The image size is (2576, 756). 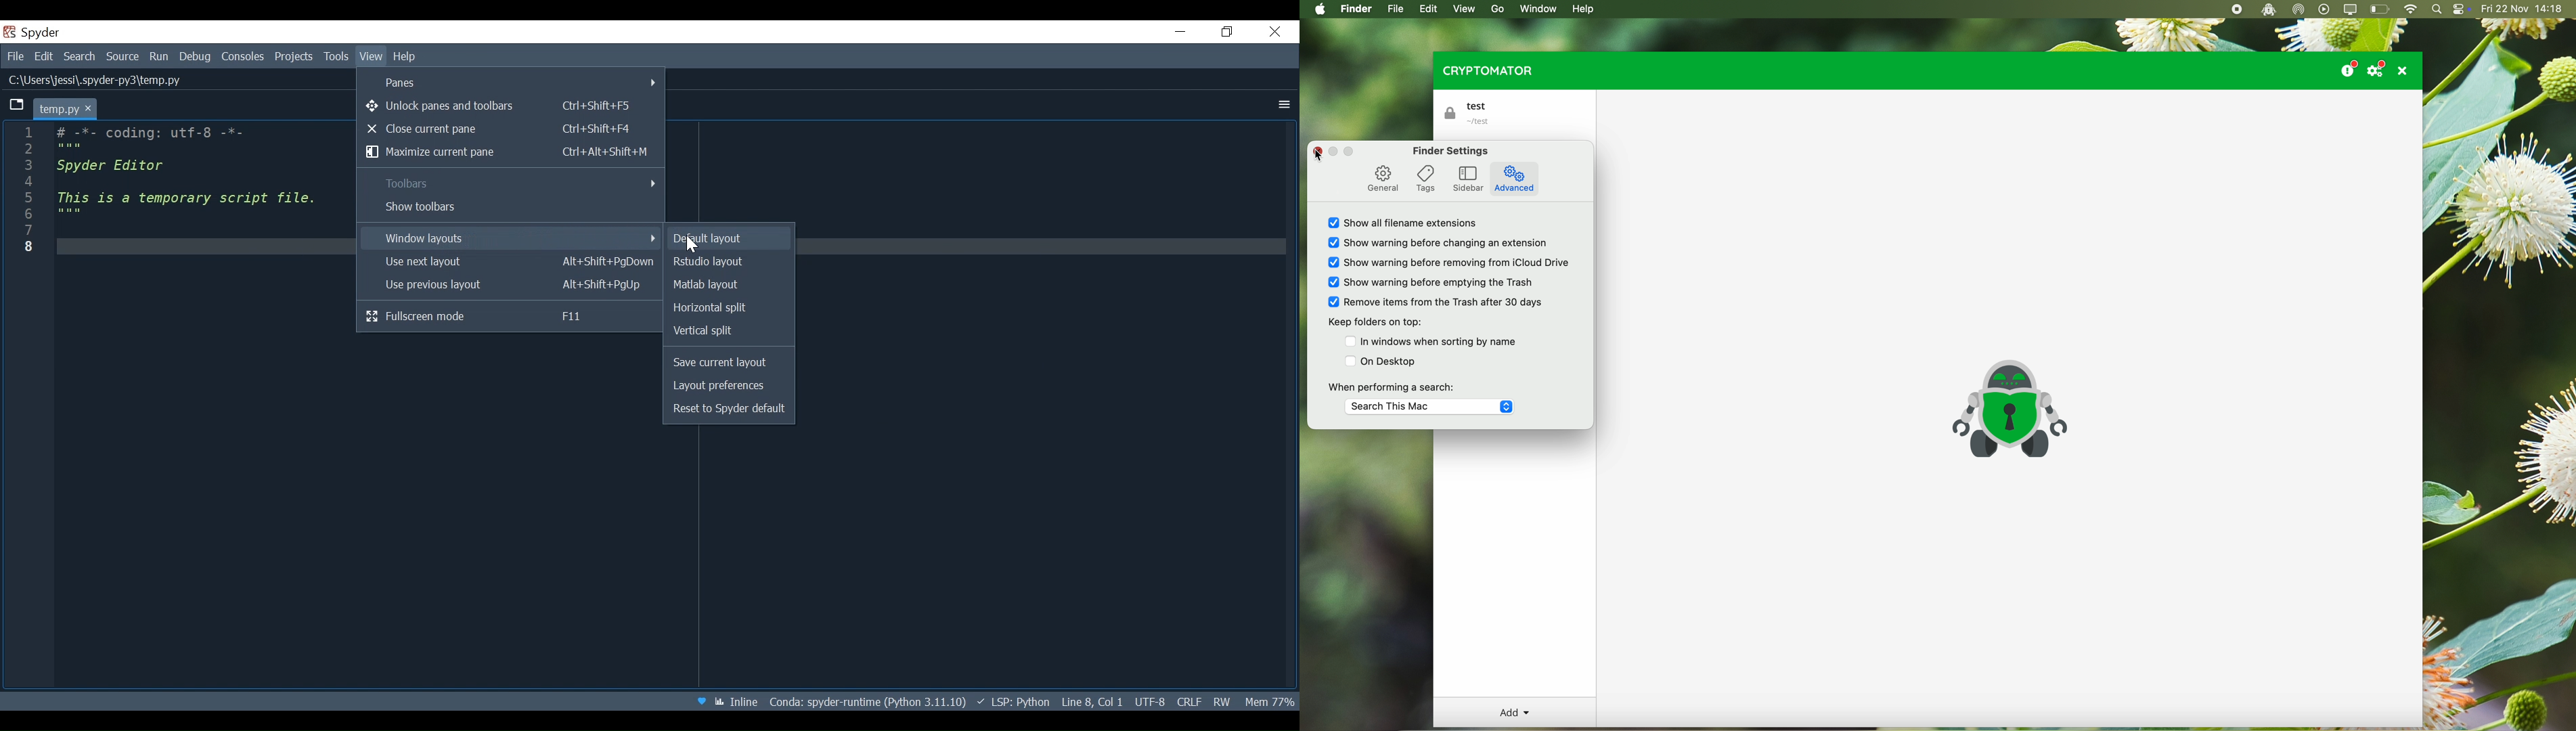 I want to click on RStudio layout, so click(x=728, y=261).